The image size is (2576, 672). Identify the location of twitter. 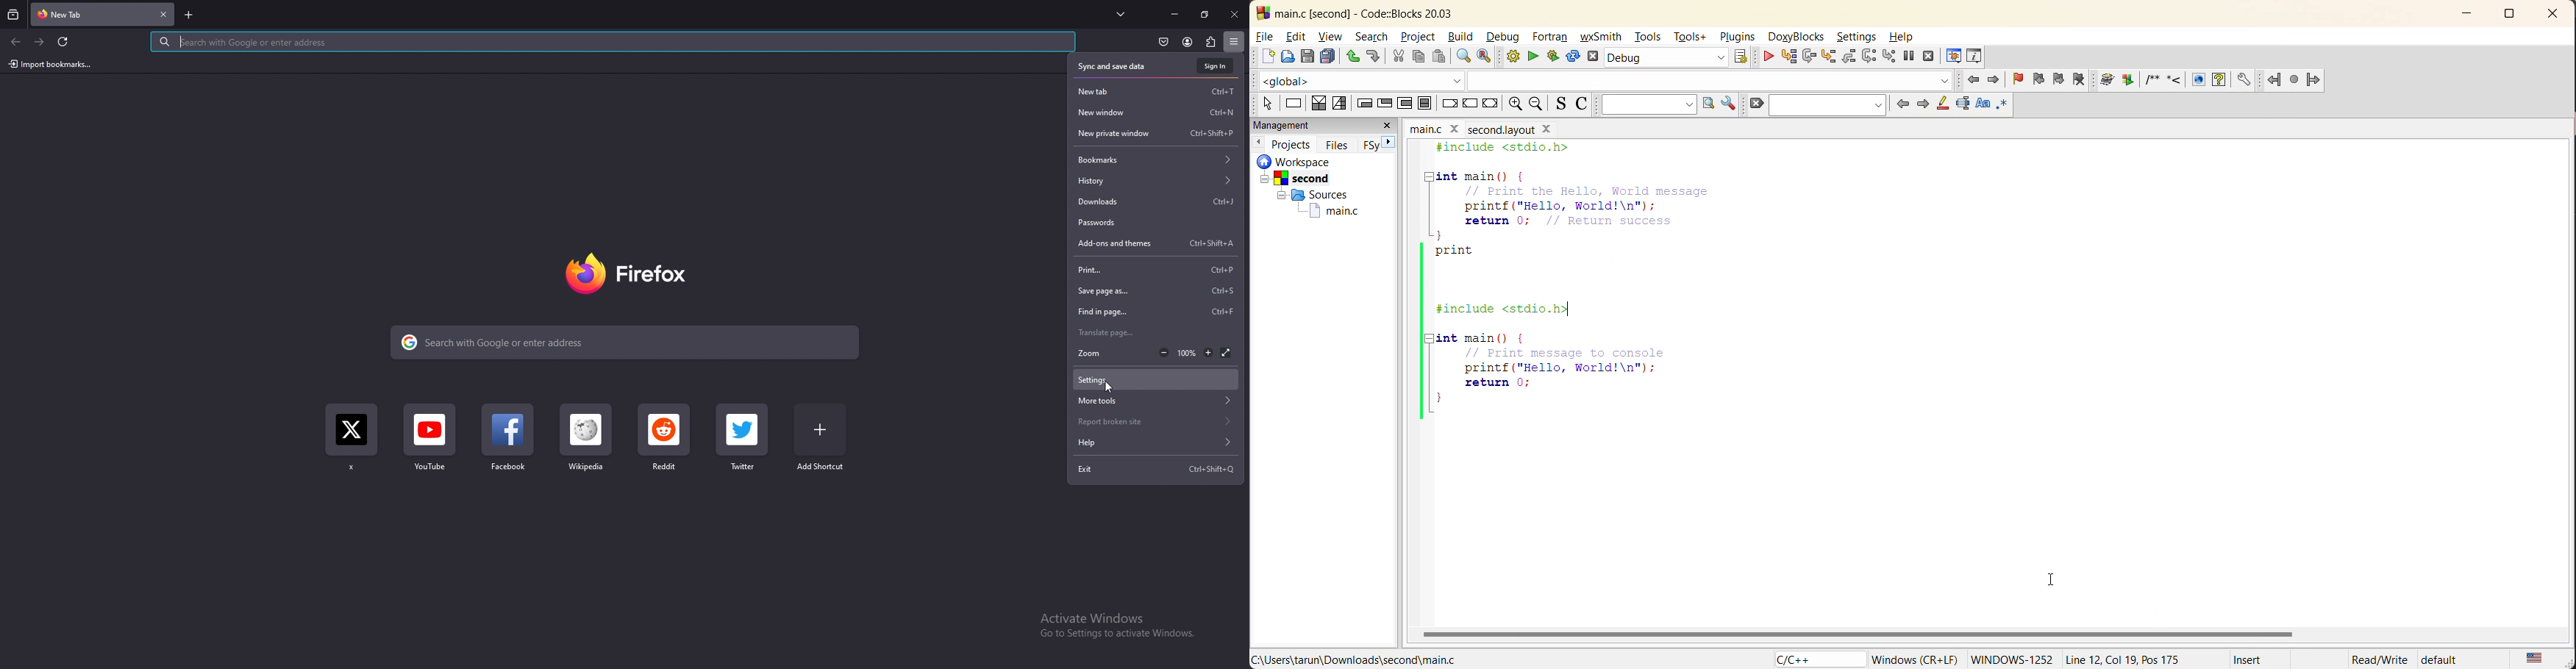
(352, 443).